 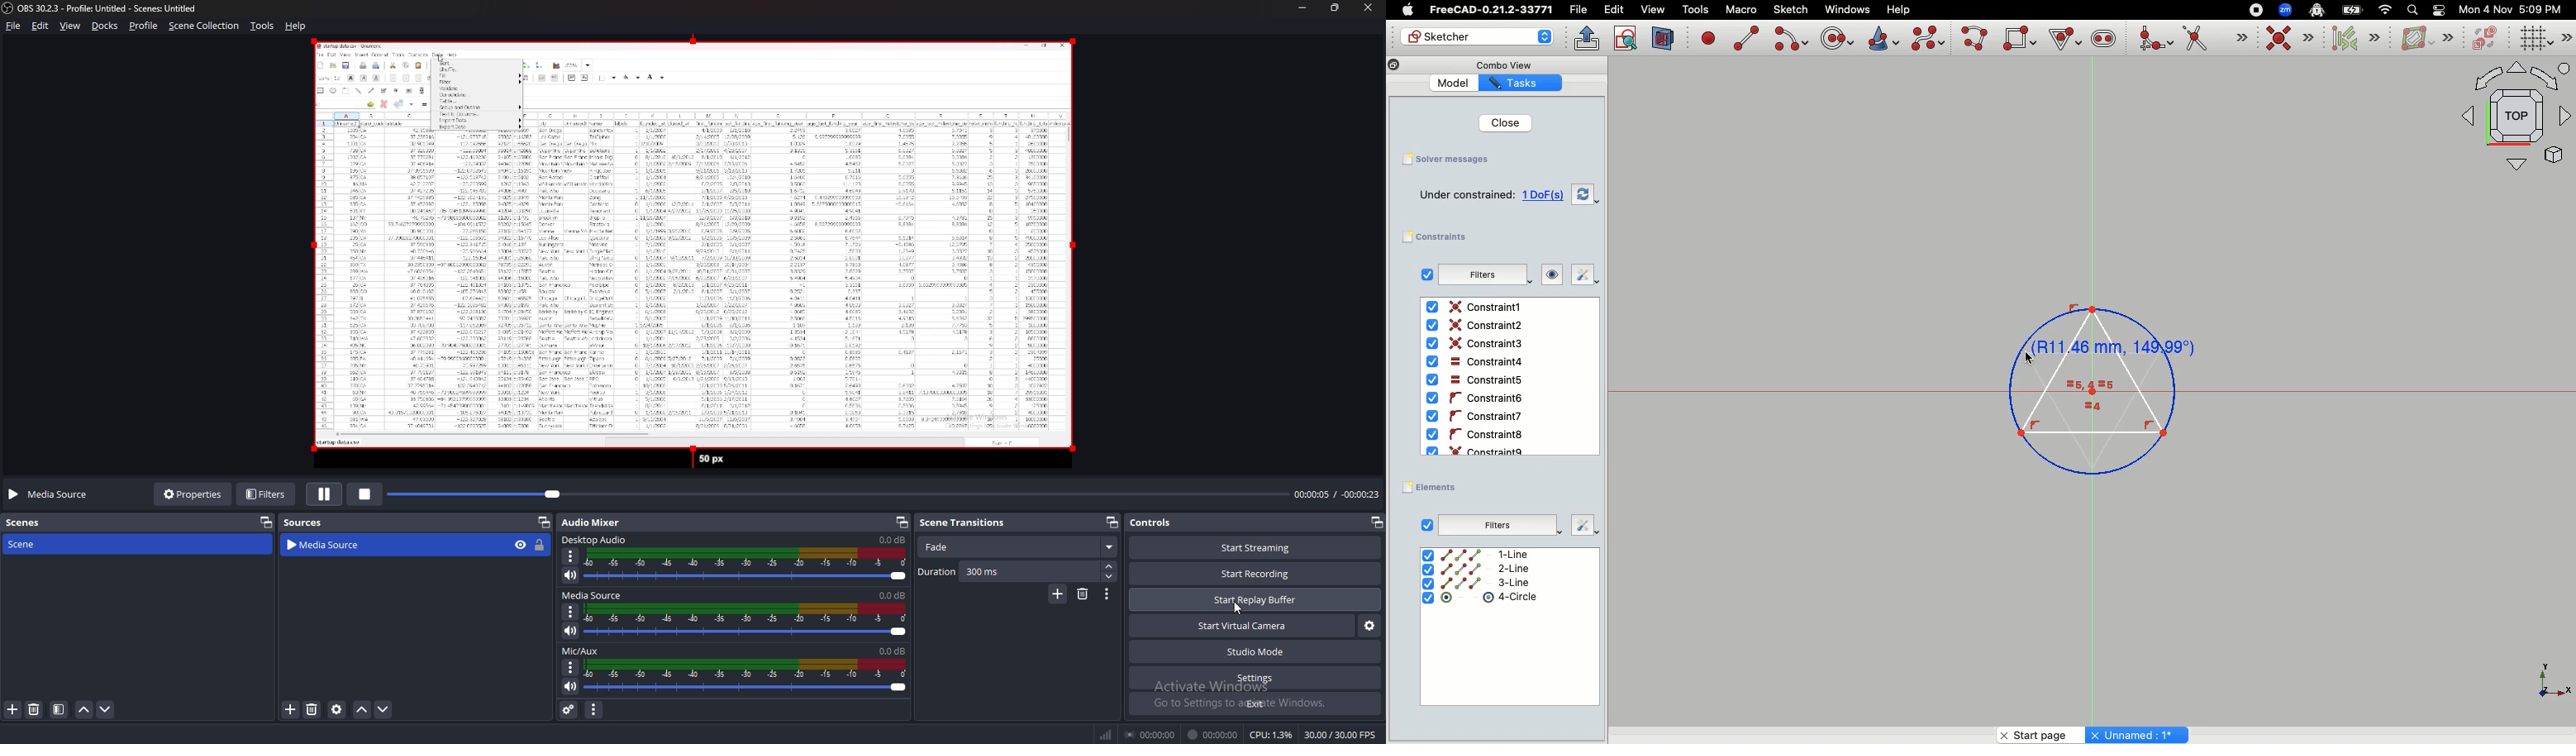 I want to click on Filters, so click(x=1483, y=274).